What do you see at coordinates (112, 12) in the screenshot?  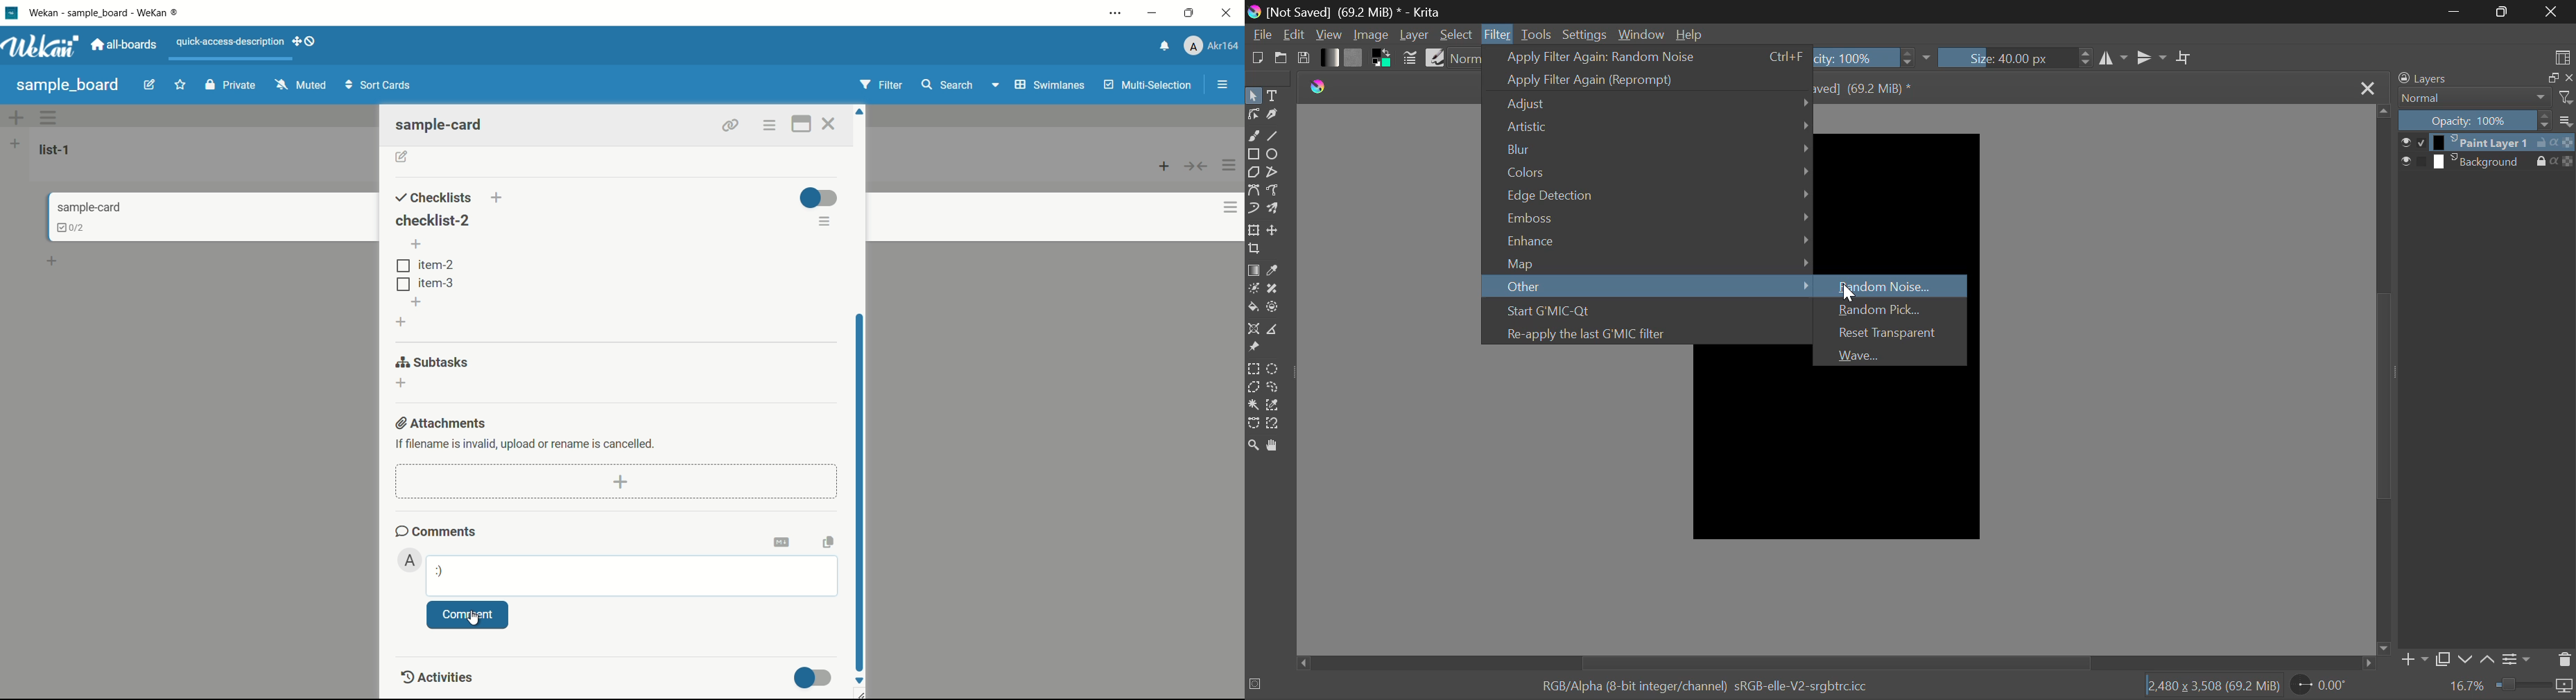 I see `app name` at bounding box center [112, 12].